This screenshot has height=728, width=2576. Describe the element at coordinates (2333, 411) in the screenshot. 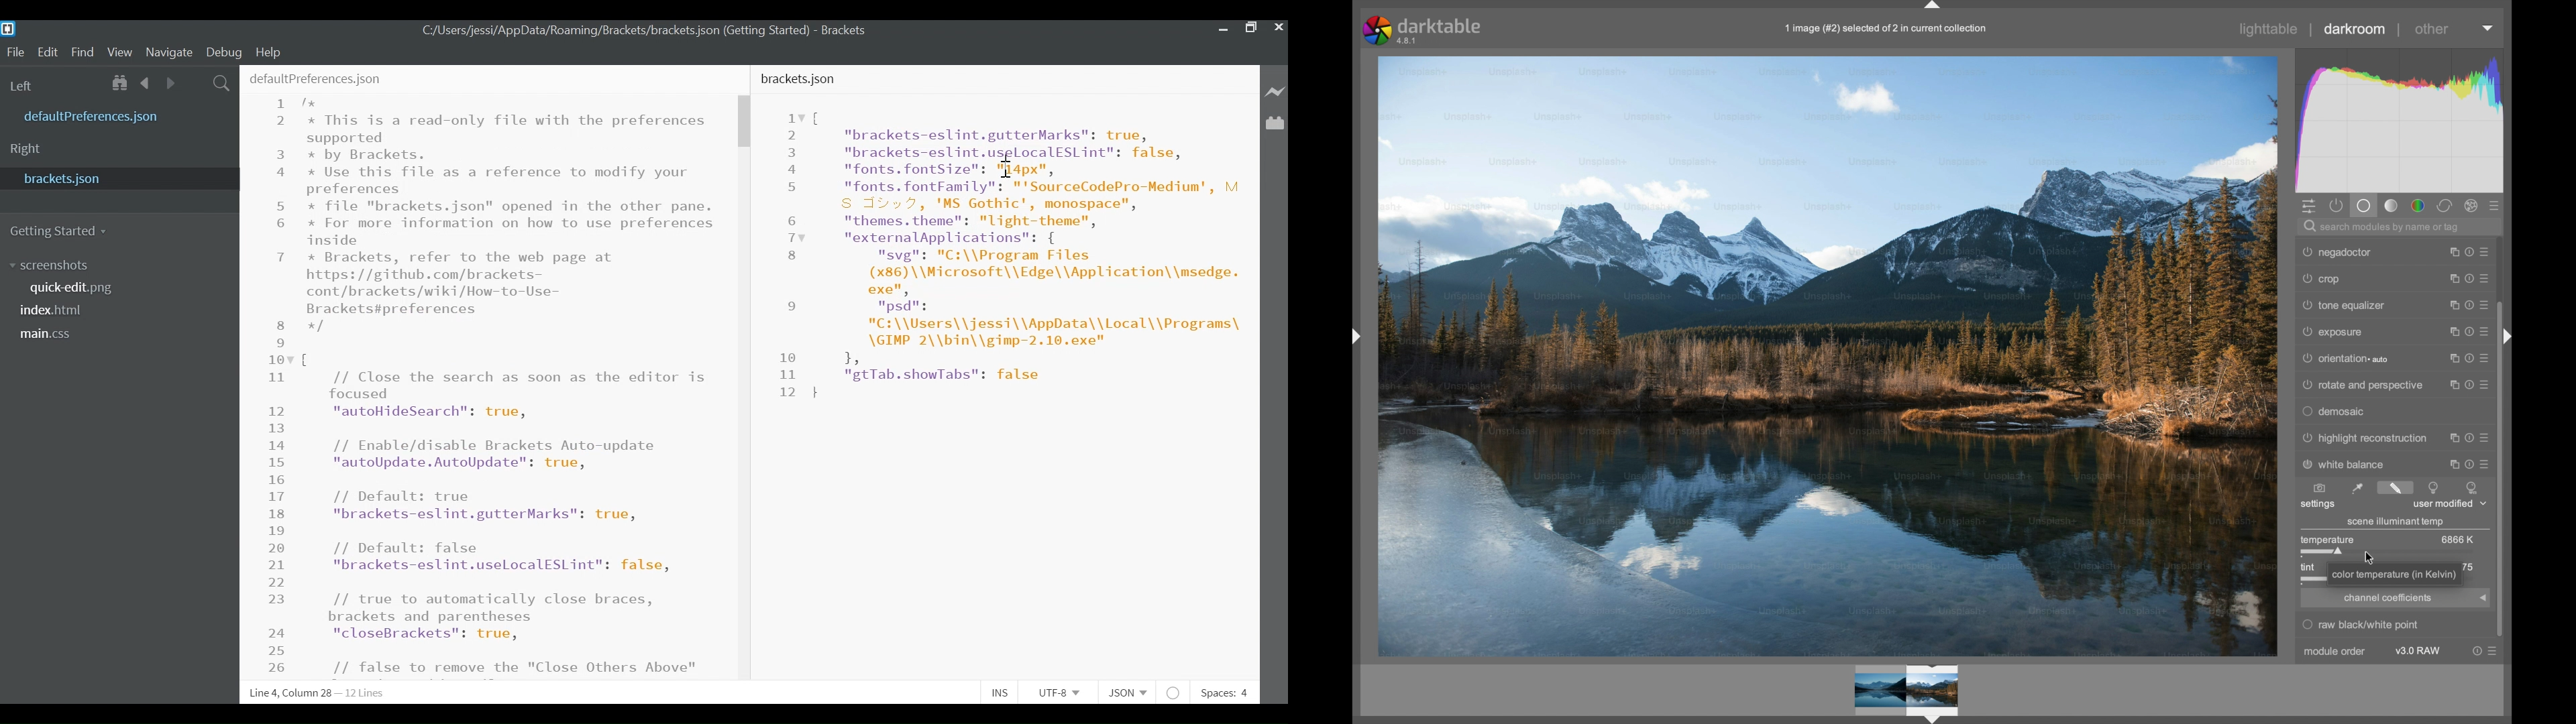

I see `demosaic` at that location.